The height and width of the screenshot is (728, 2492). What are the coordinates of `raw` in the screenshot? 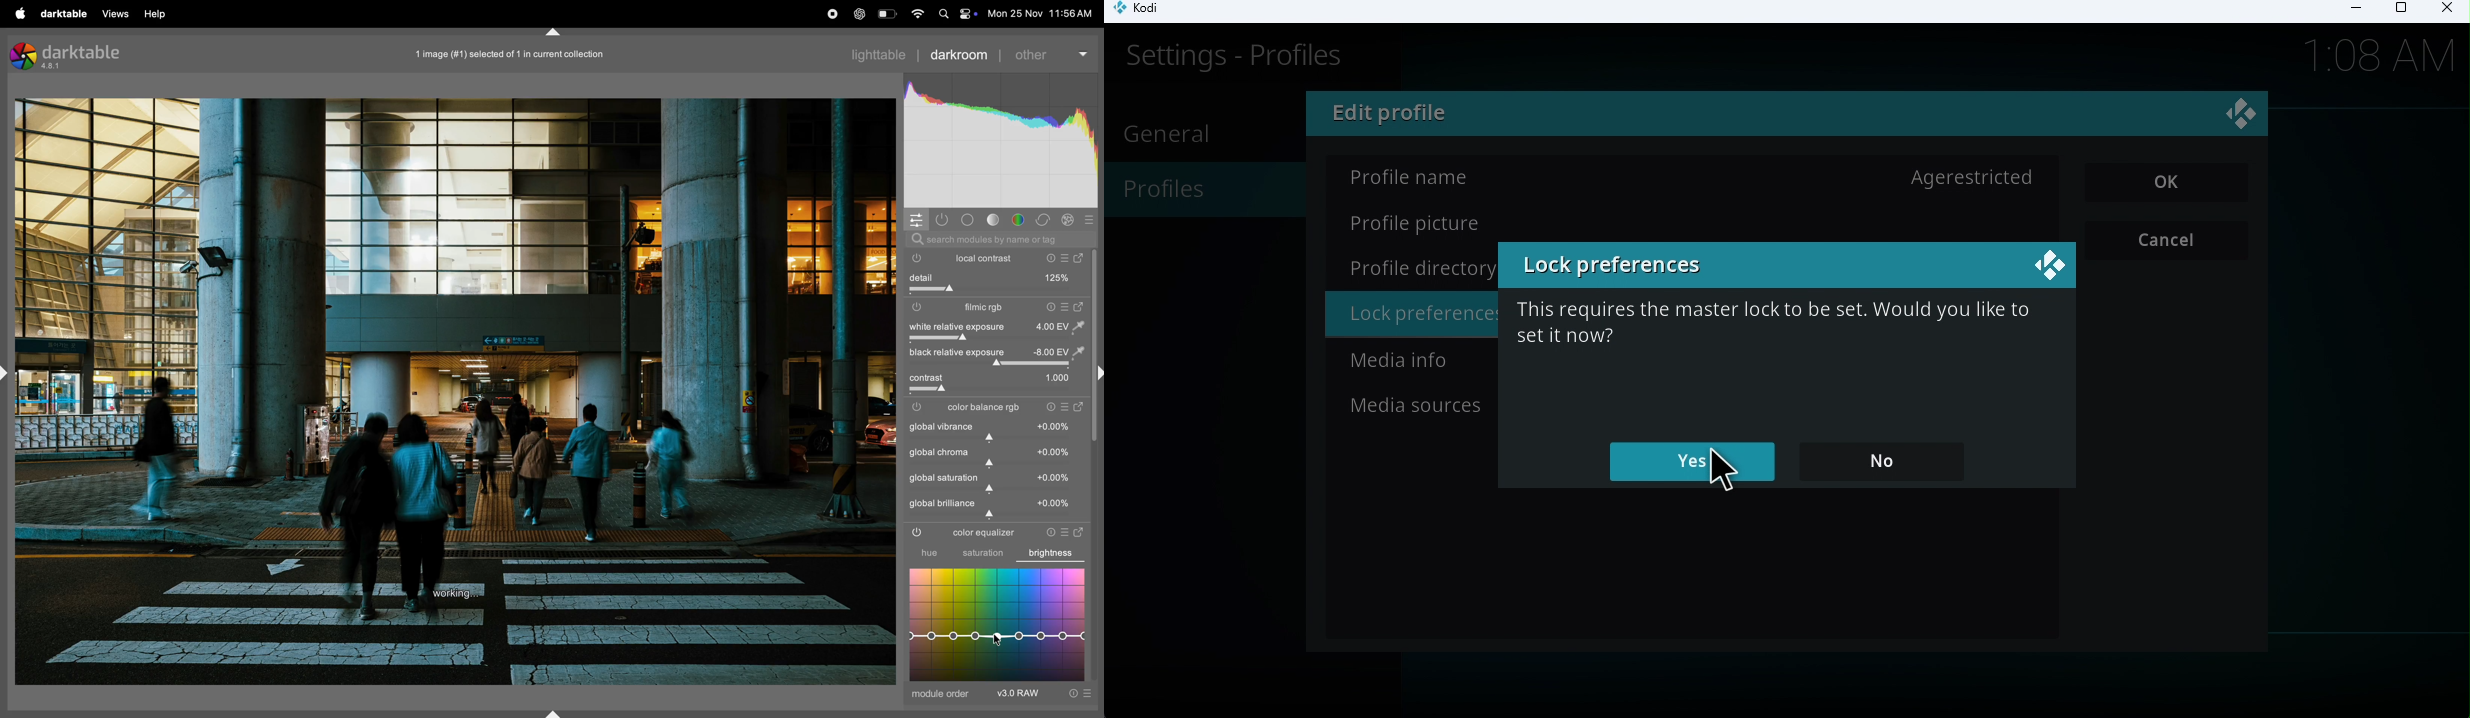 It's located at (1045, 694).